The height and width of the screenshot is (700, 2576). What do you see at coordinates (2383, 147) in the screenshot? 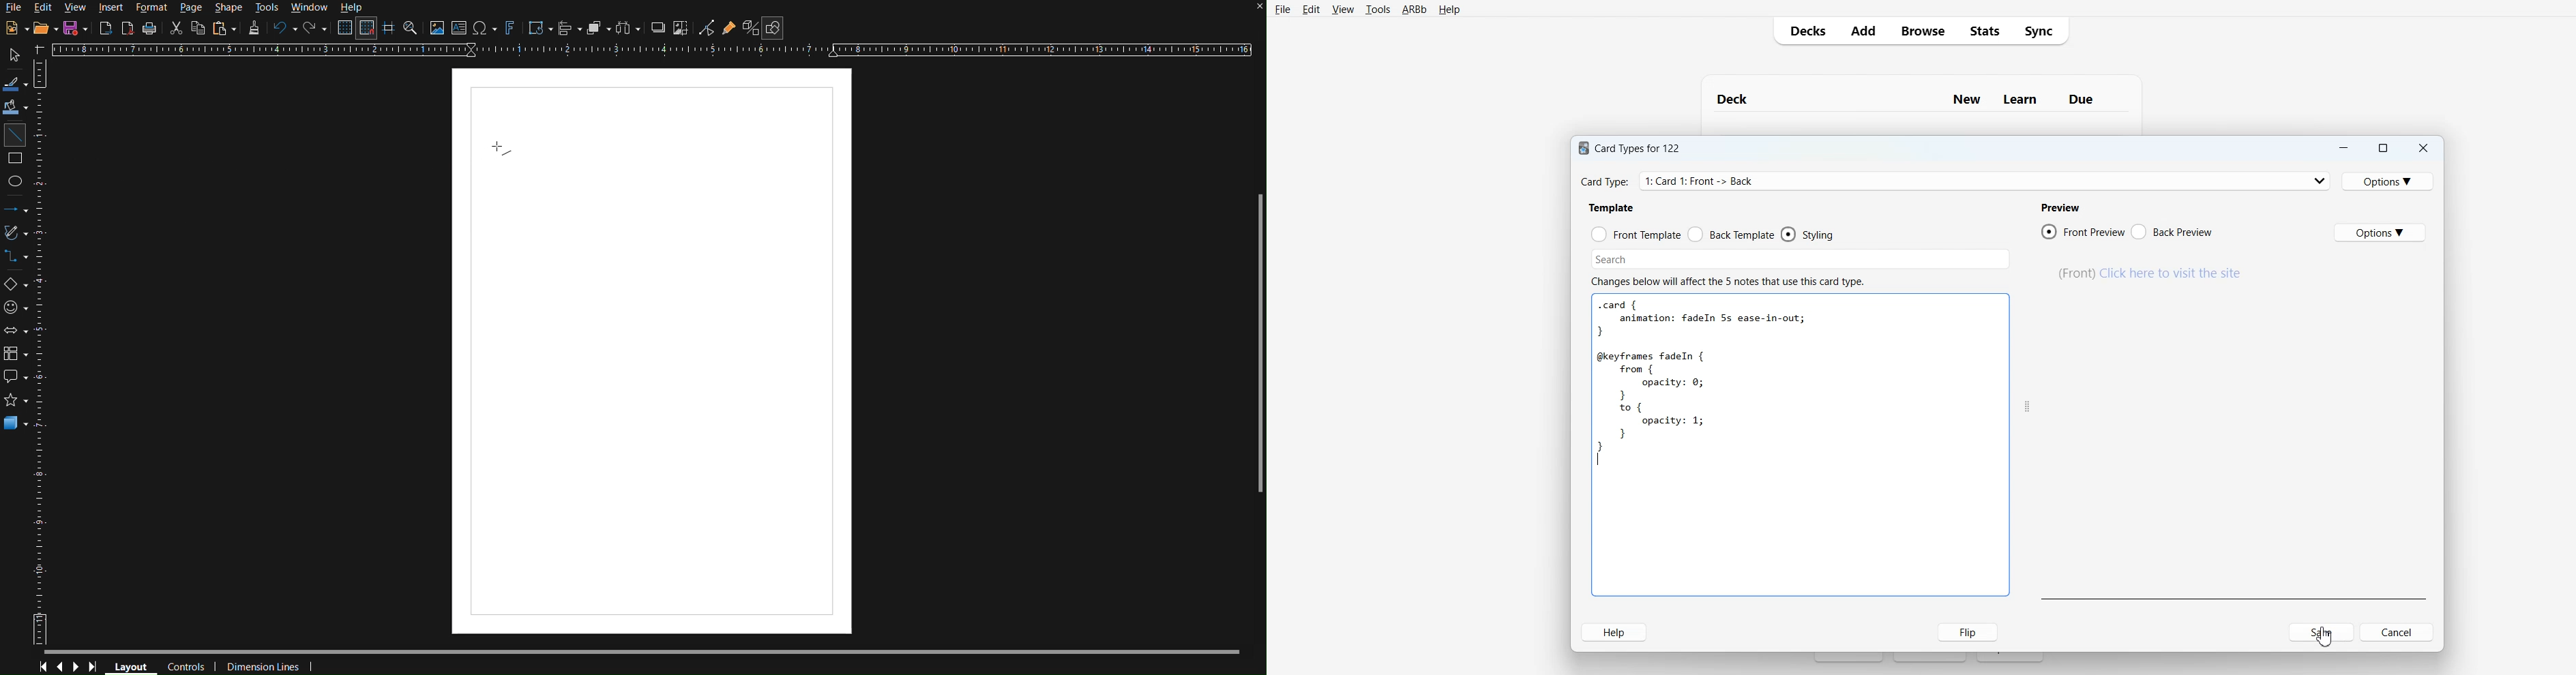
I see `Maximize` at bounding box center [2383, 147].